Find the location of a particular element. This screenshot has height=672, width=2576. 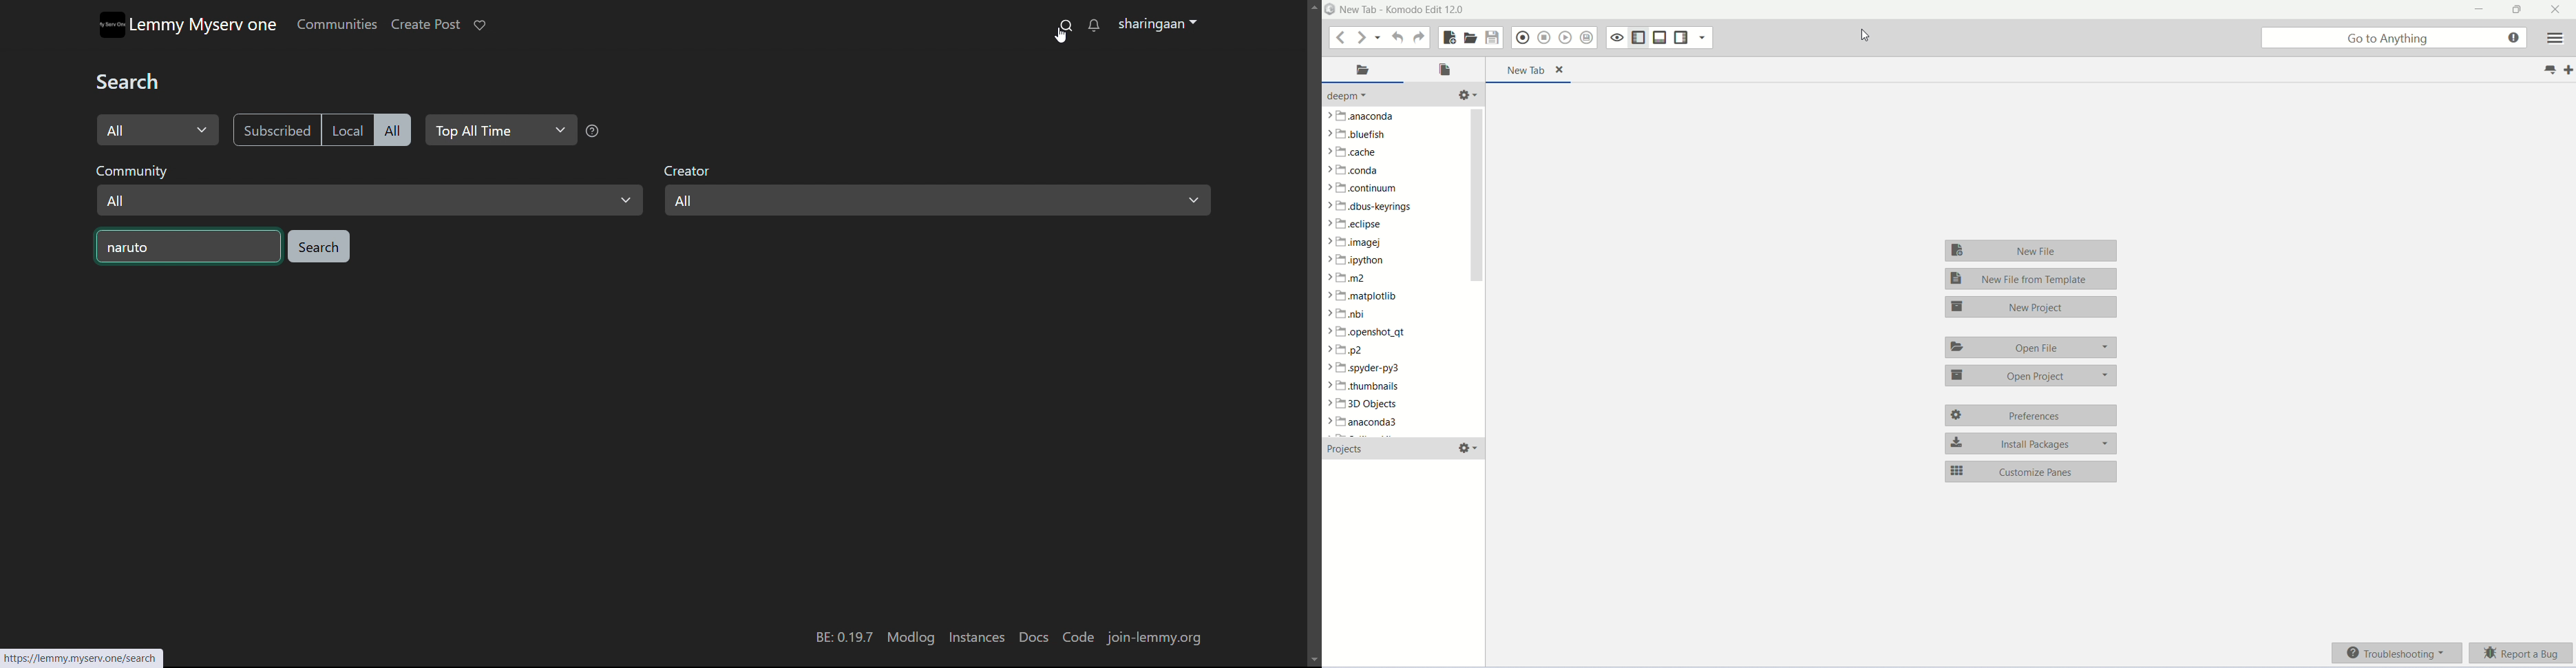

all is located at coordinates (392, 129).